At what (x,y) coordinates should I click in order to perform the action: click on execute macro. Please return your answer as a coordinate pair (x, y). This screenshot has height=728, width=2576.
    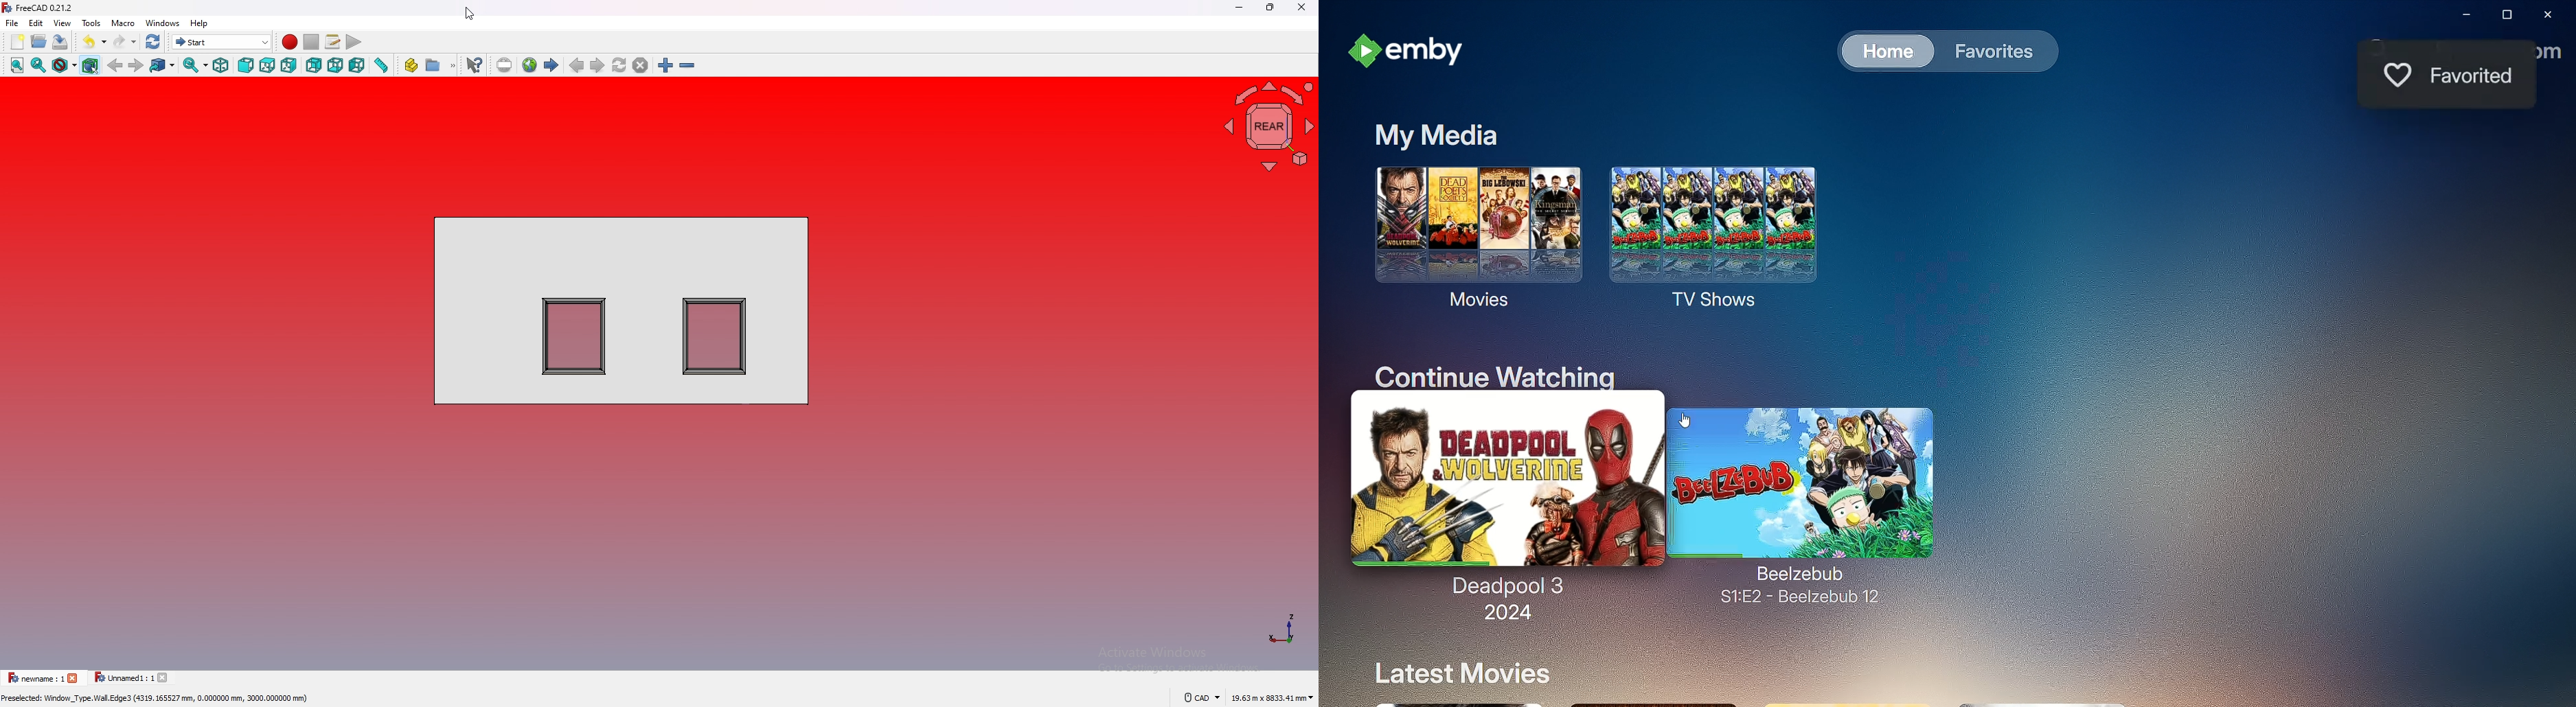
    Looking at the image, I should click on (353, 42).